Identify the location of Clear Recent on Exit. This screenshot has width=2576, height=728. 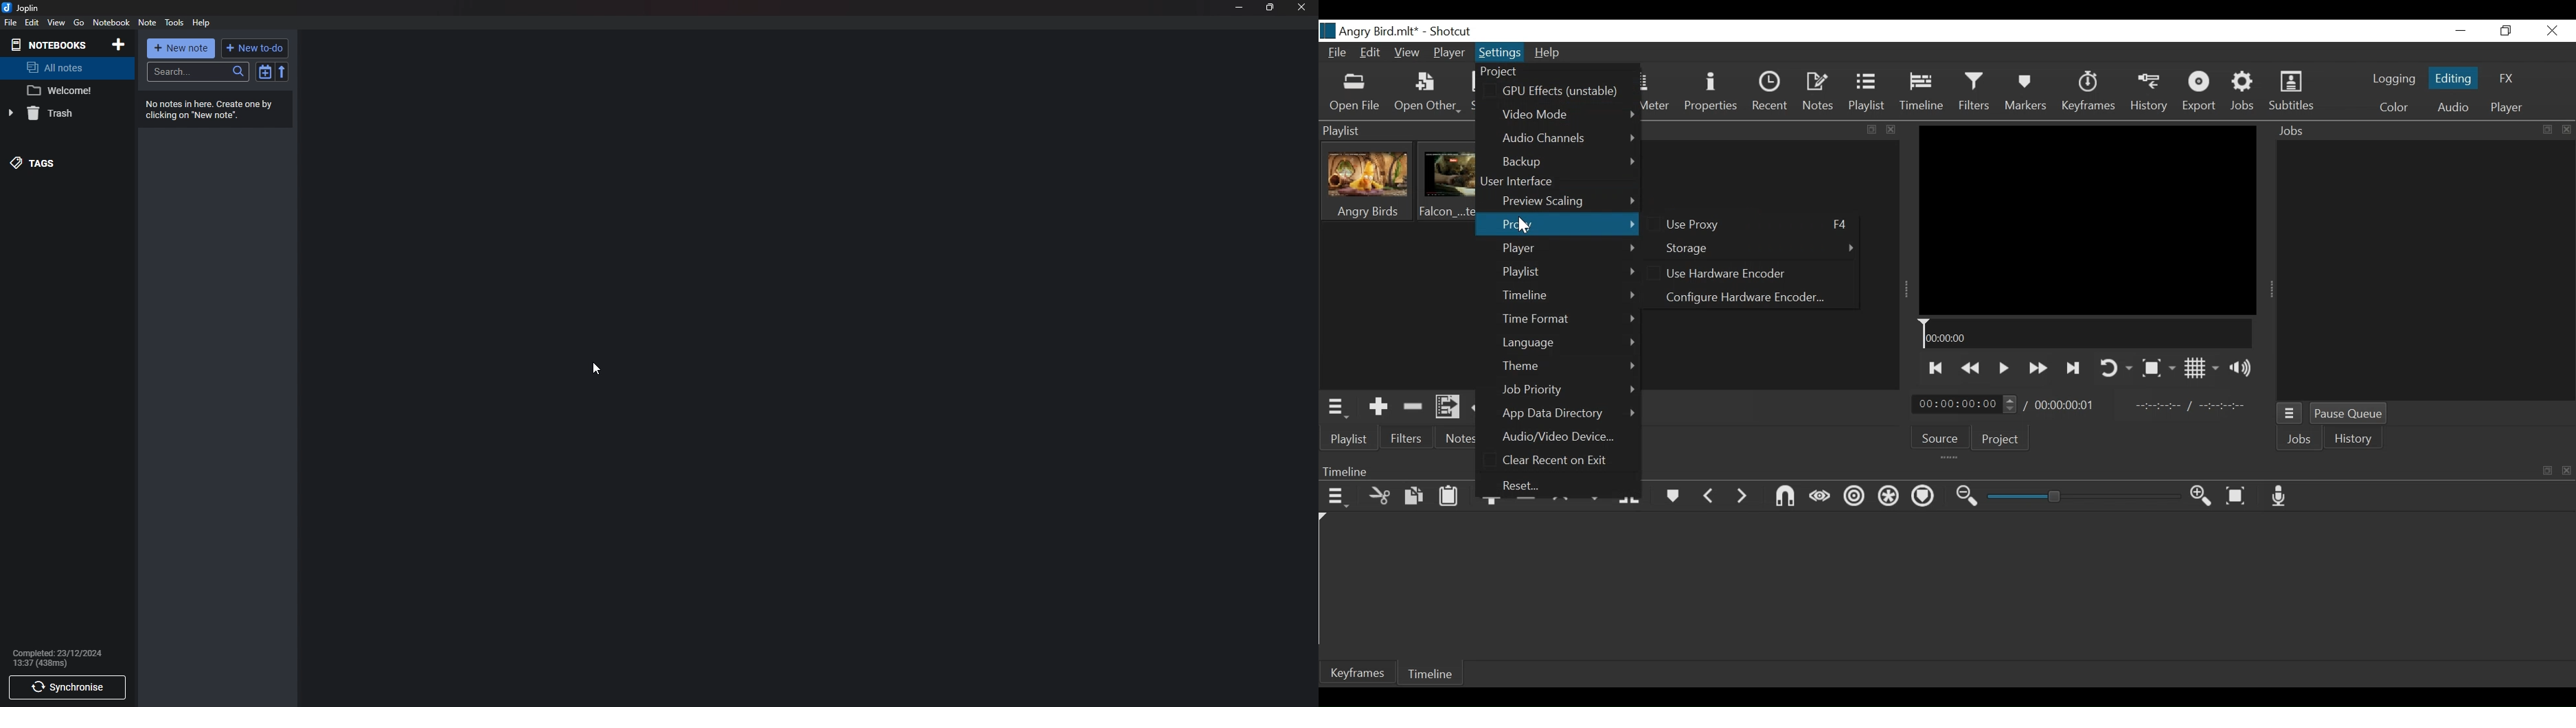
(1560, 462).